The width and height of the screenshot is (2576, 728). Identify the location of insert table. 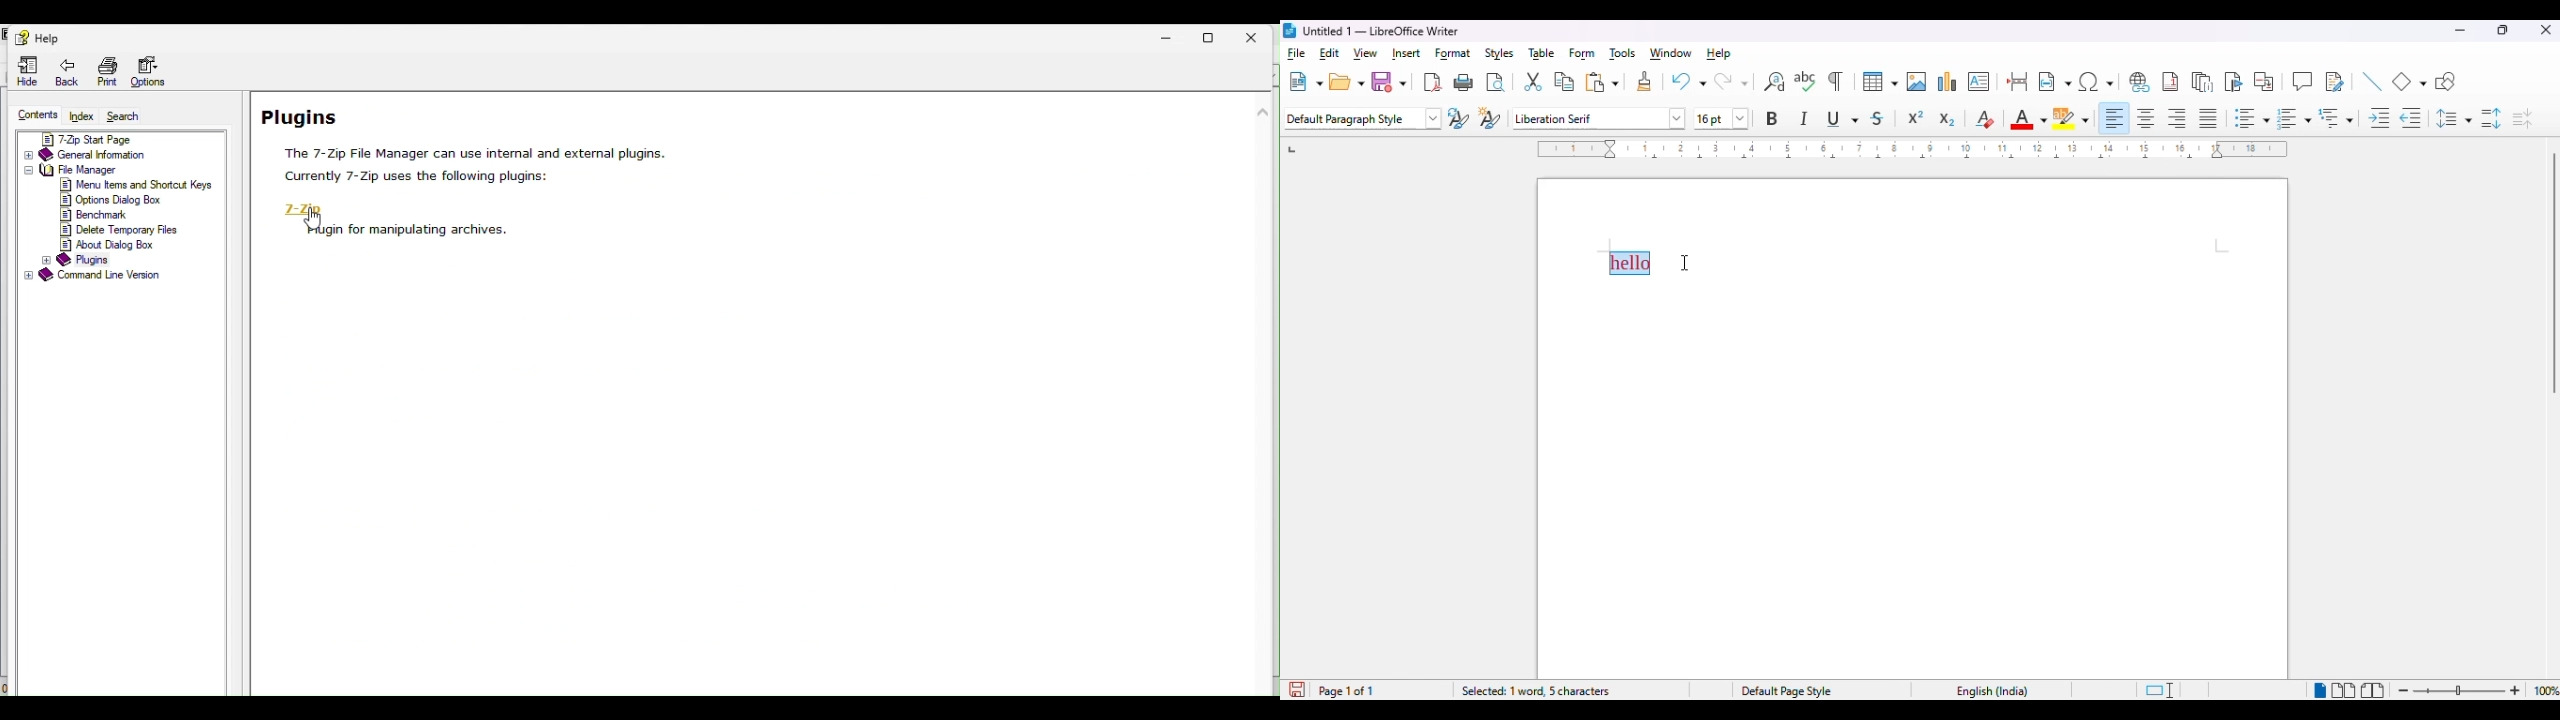
(1880, 82).